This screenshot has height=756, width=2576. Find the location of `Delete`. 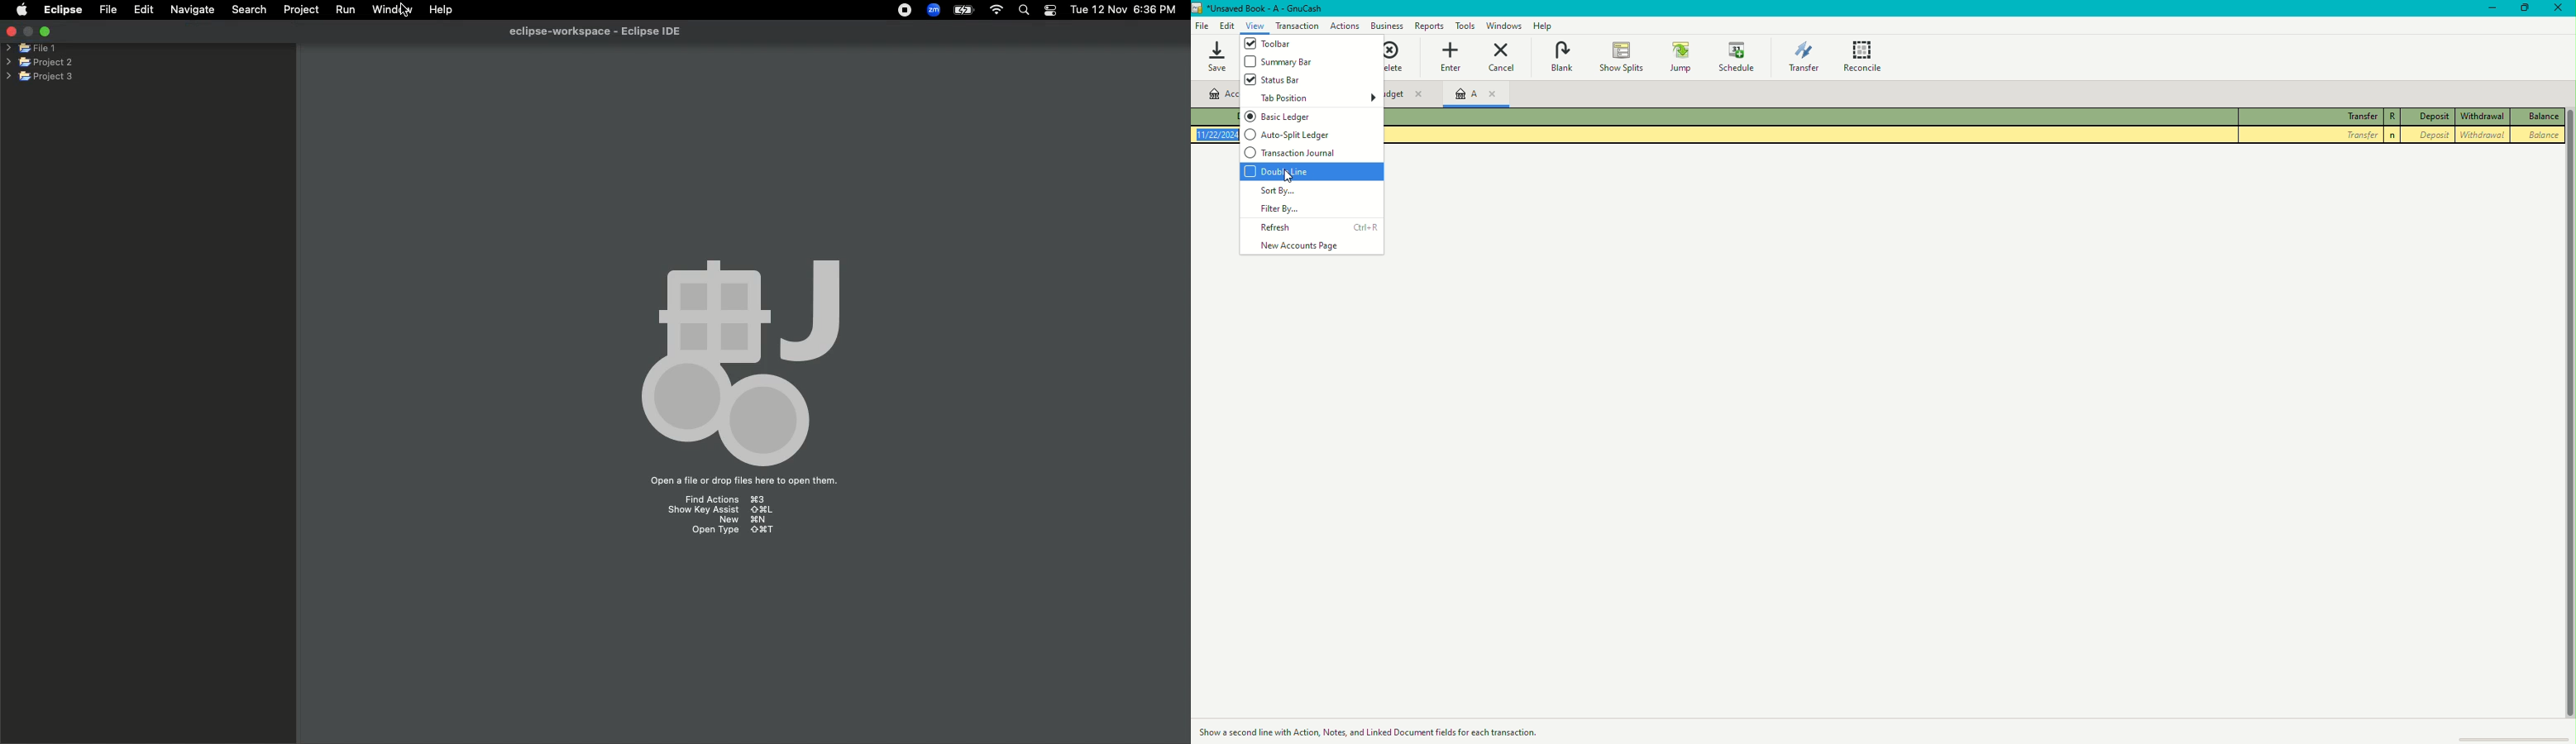

Delete is located at coordinates (1395, 57).